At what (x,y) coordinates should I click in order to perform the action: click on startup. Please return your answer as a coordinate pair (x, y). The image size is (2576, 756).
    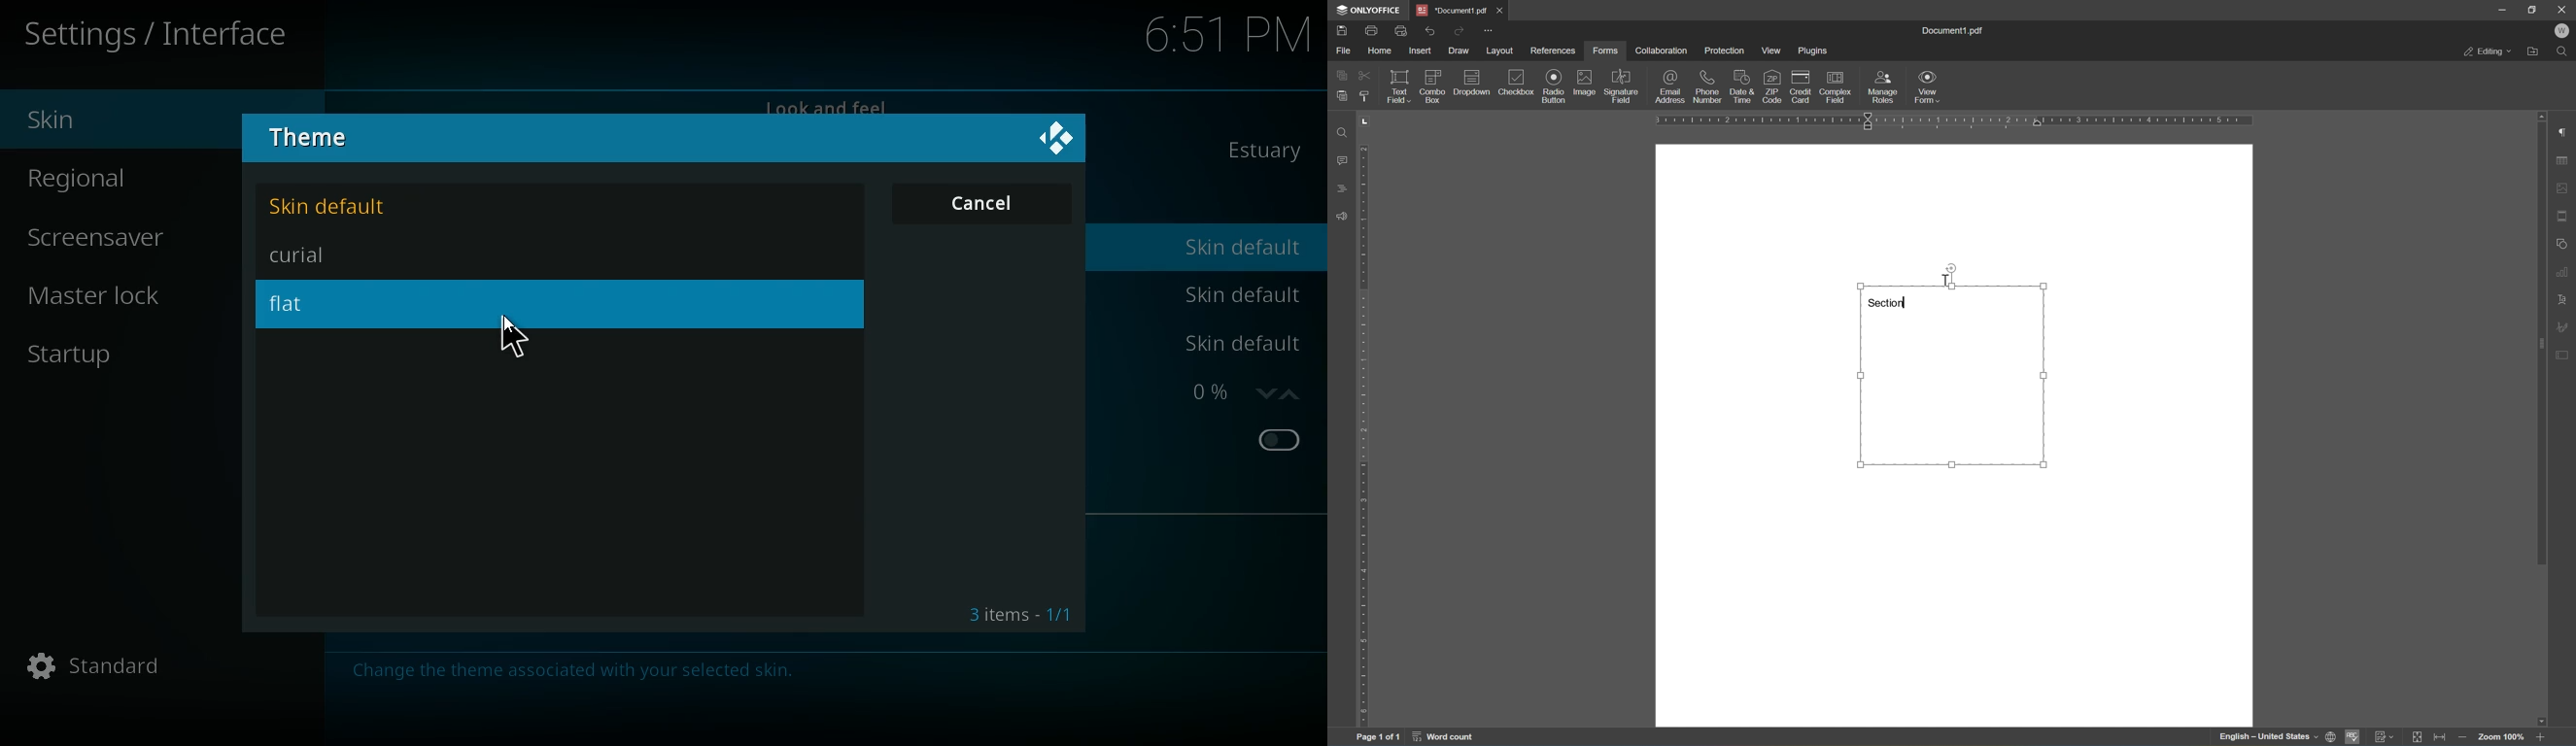
    Looking at the image, I should click on (133, 348).